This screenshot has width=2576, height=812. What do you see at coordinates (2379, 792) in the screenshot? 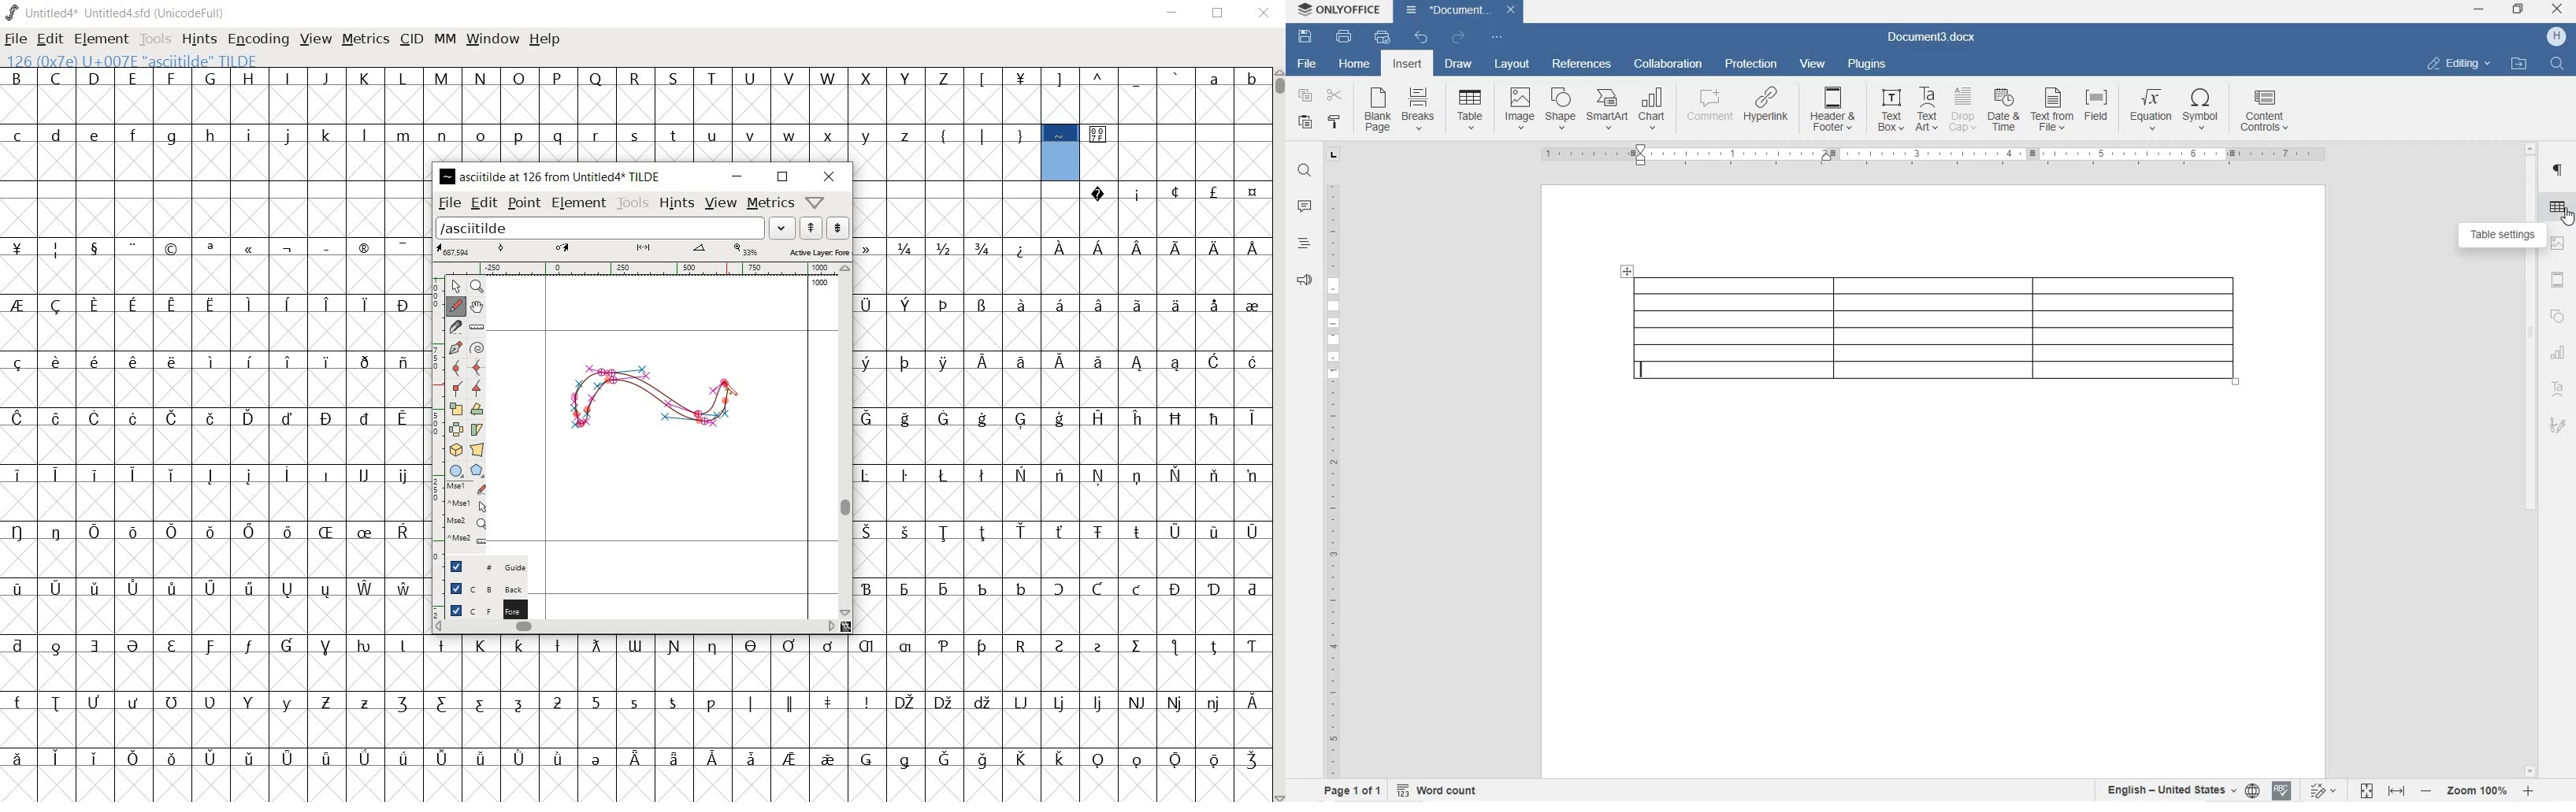
I see `FIT TO PAGE OR WIDTH` at bounding box center [2379, 792].